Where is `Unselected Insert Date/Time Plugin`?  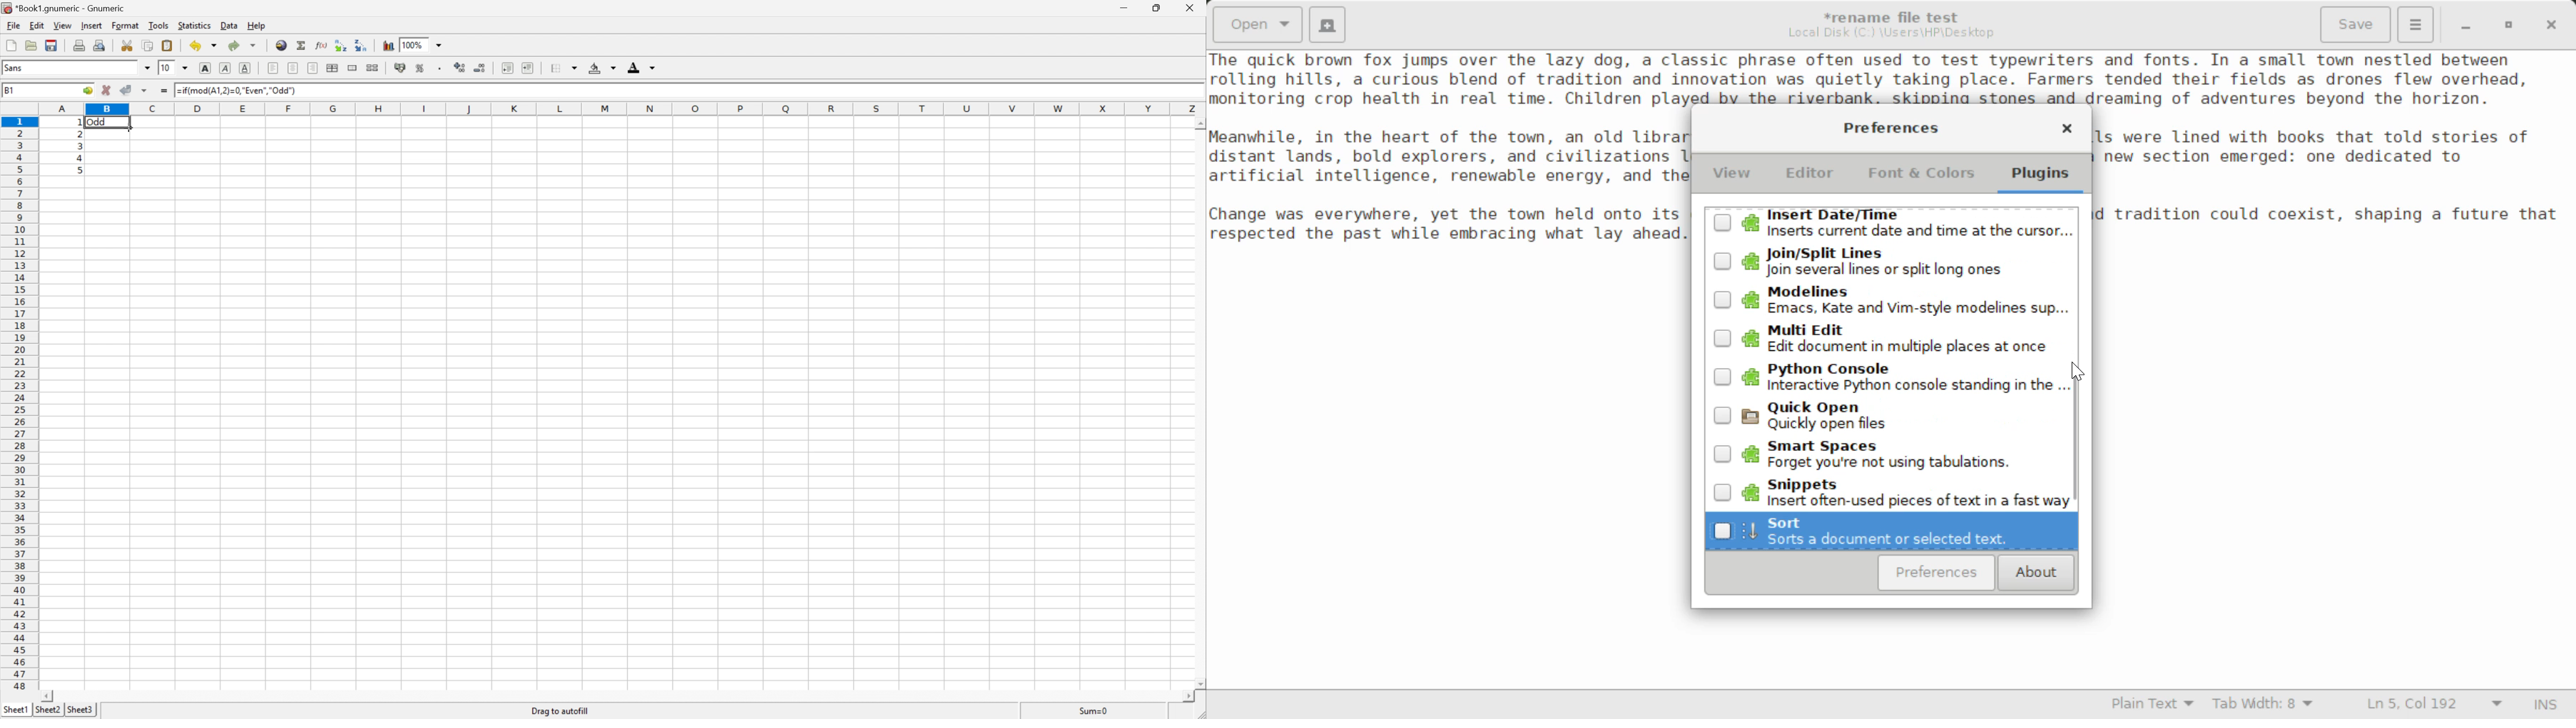 Unselected Insert Date/Time Plugin is located at coordinates (1890, 226).